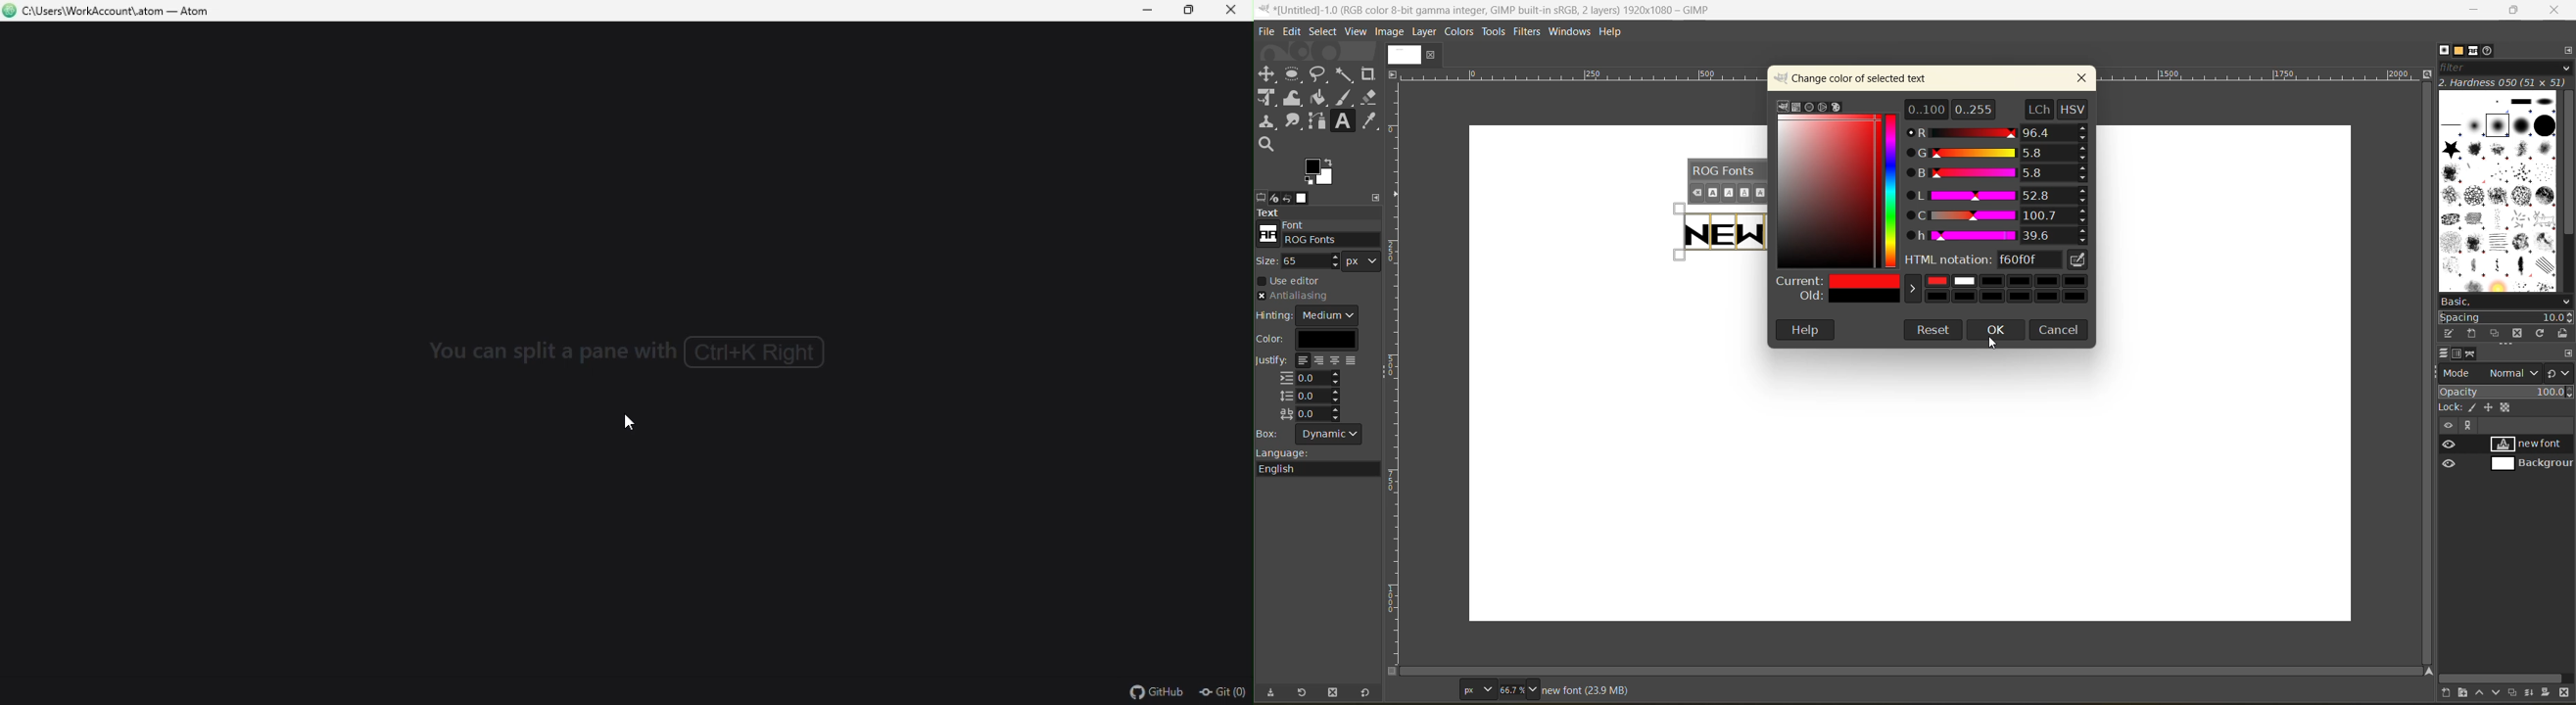  Describe the element at coordinates (2471, 334) in the screenshot. I see `create a new brush` at that location.